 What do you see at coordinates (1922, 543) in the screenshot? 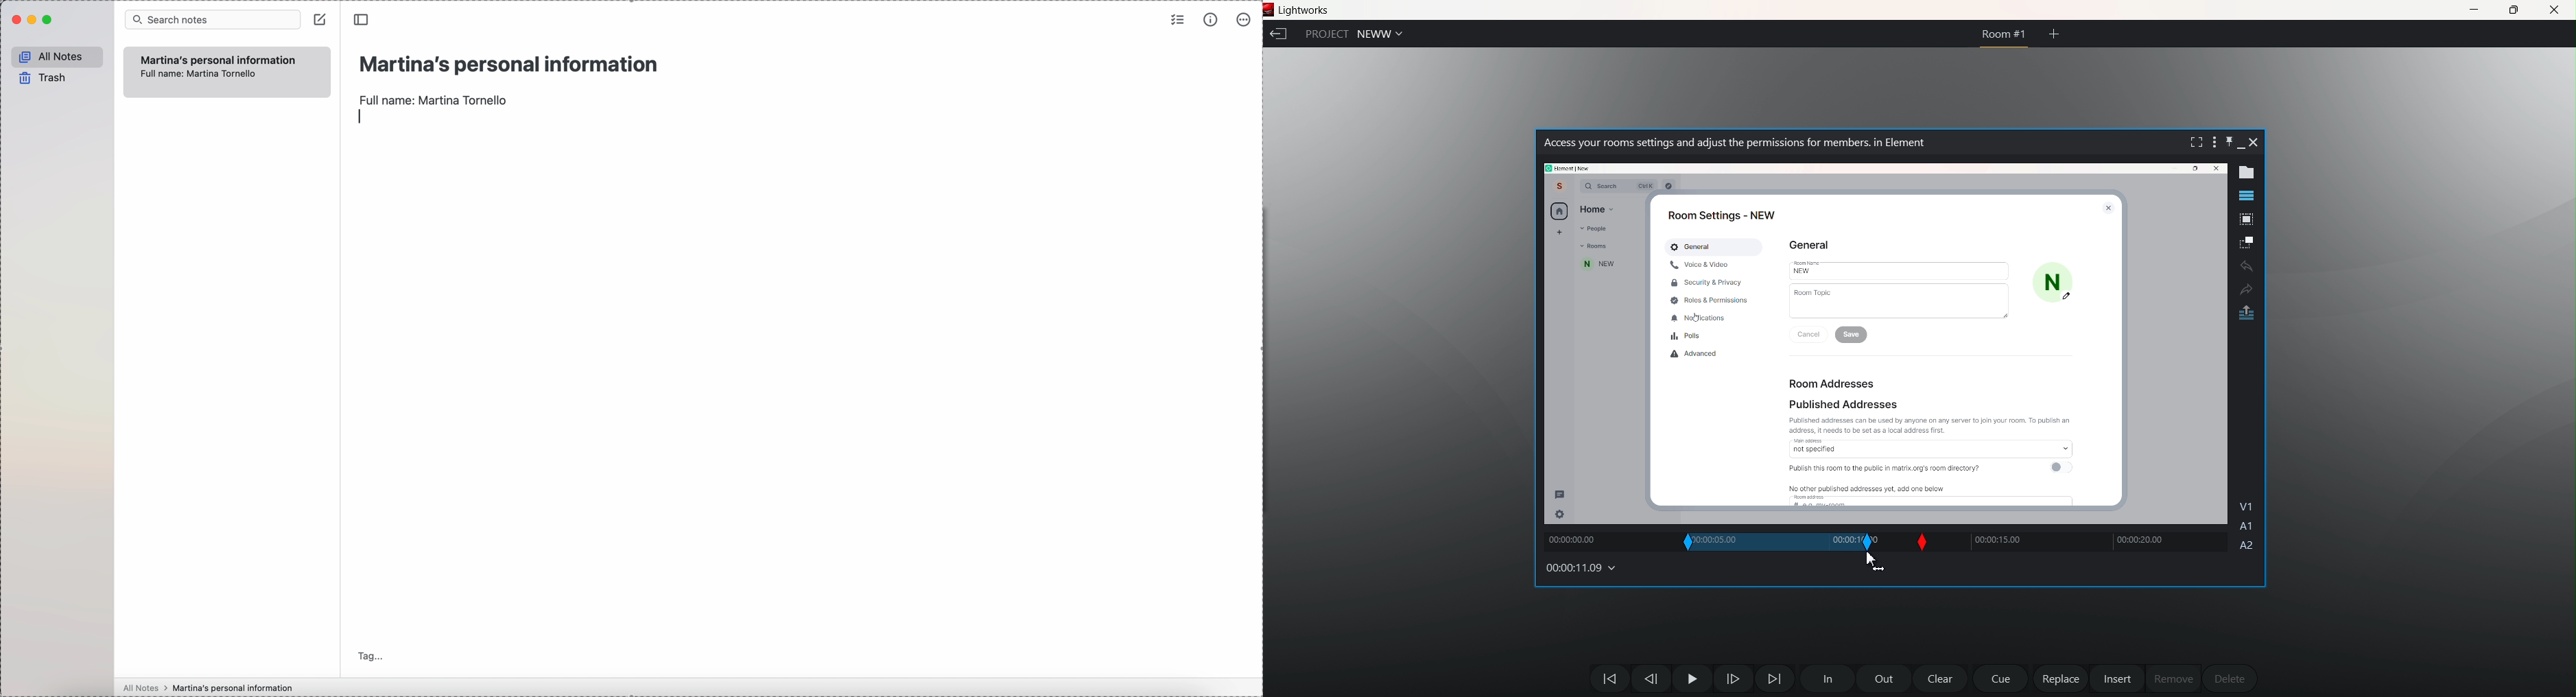
I see `Slip` at bounding box center [1922, 543].